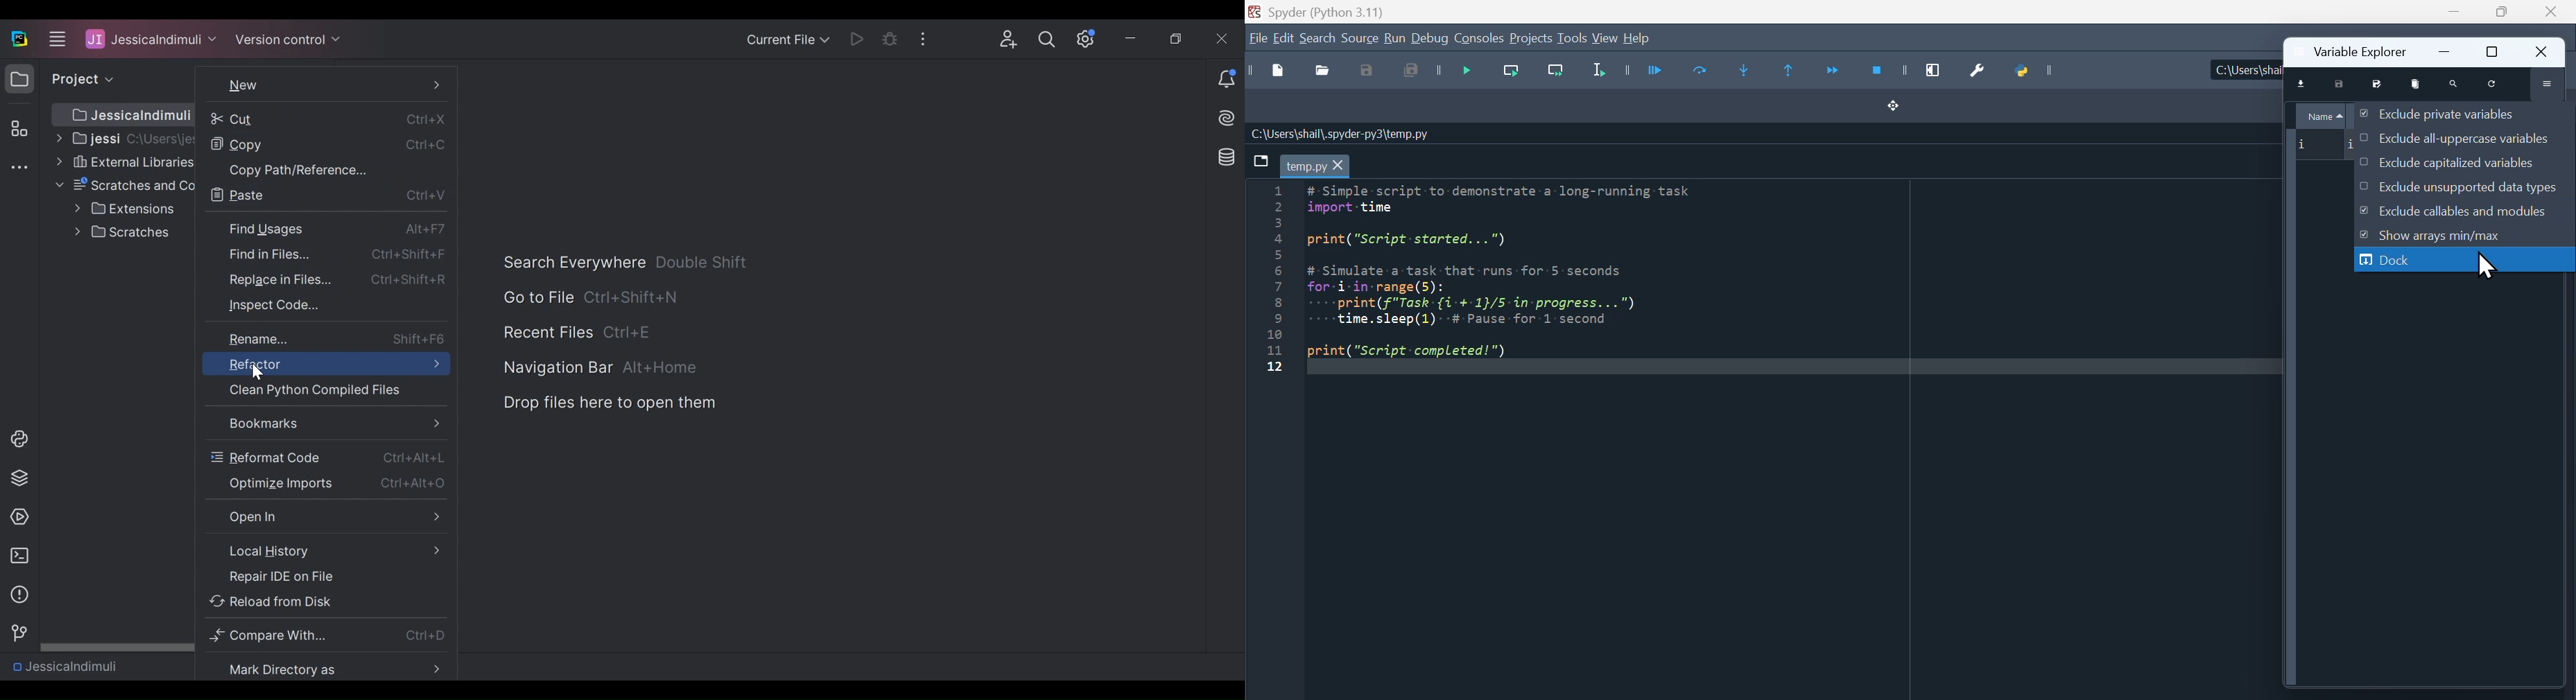 The height and width of the screenshot is (700, 2576). Describe the element at coordinates (324, 578) in the screenshot. I see `Repair IDE on File` at that location.